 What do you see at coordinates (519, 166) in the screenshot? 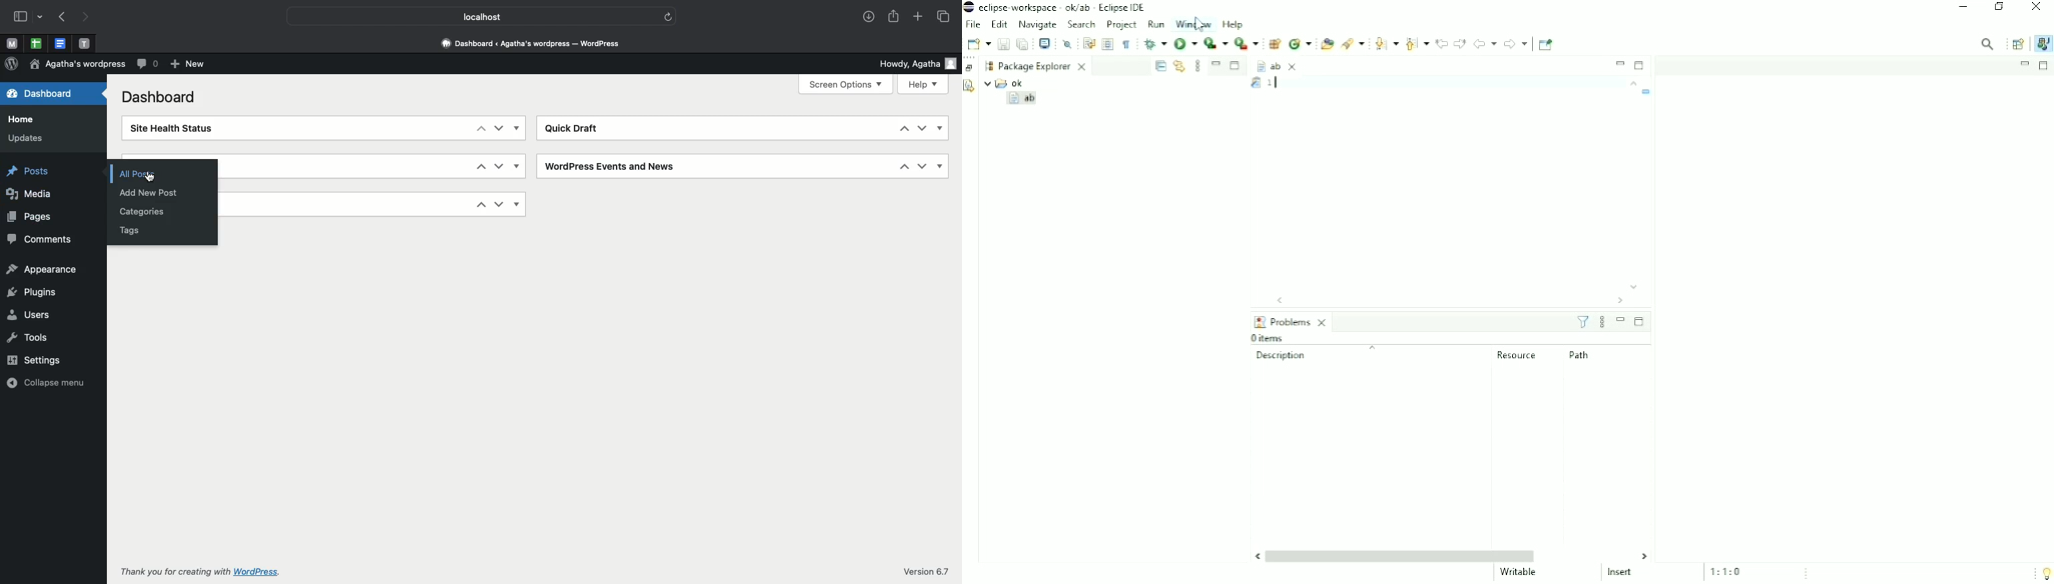
I see `Show` at bounding box center [519, 166].